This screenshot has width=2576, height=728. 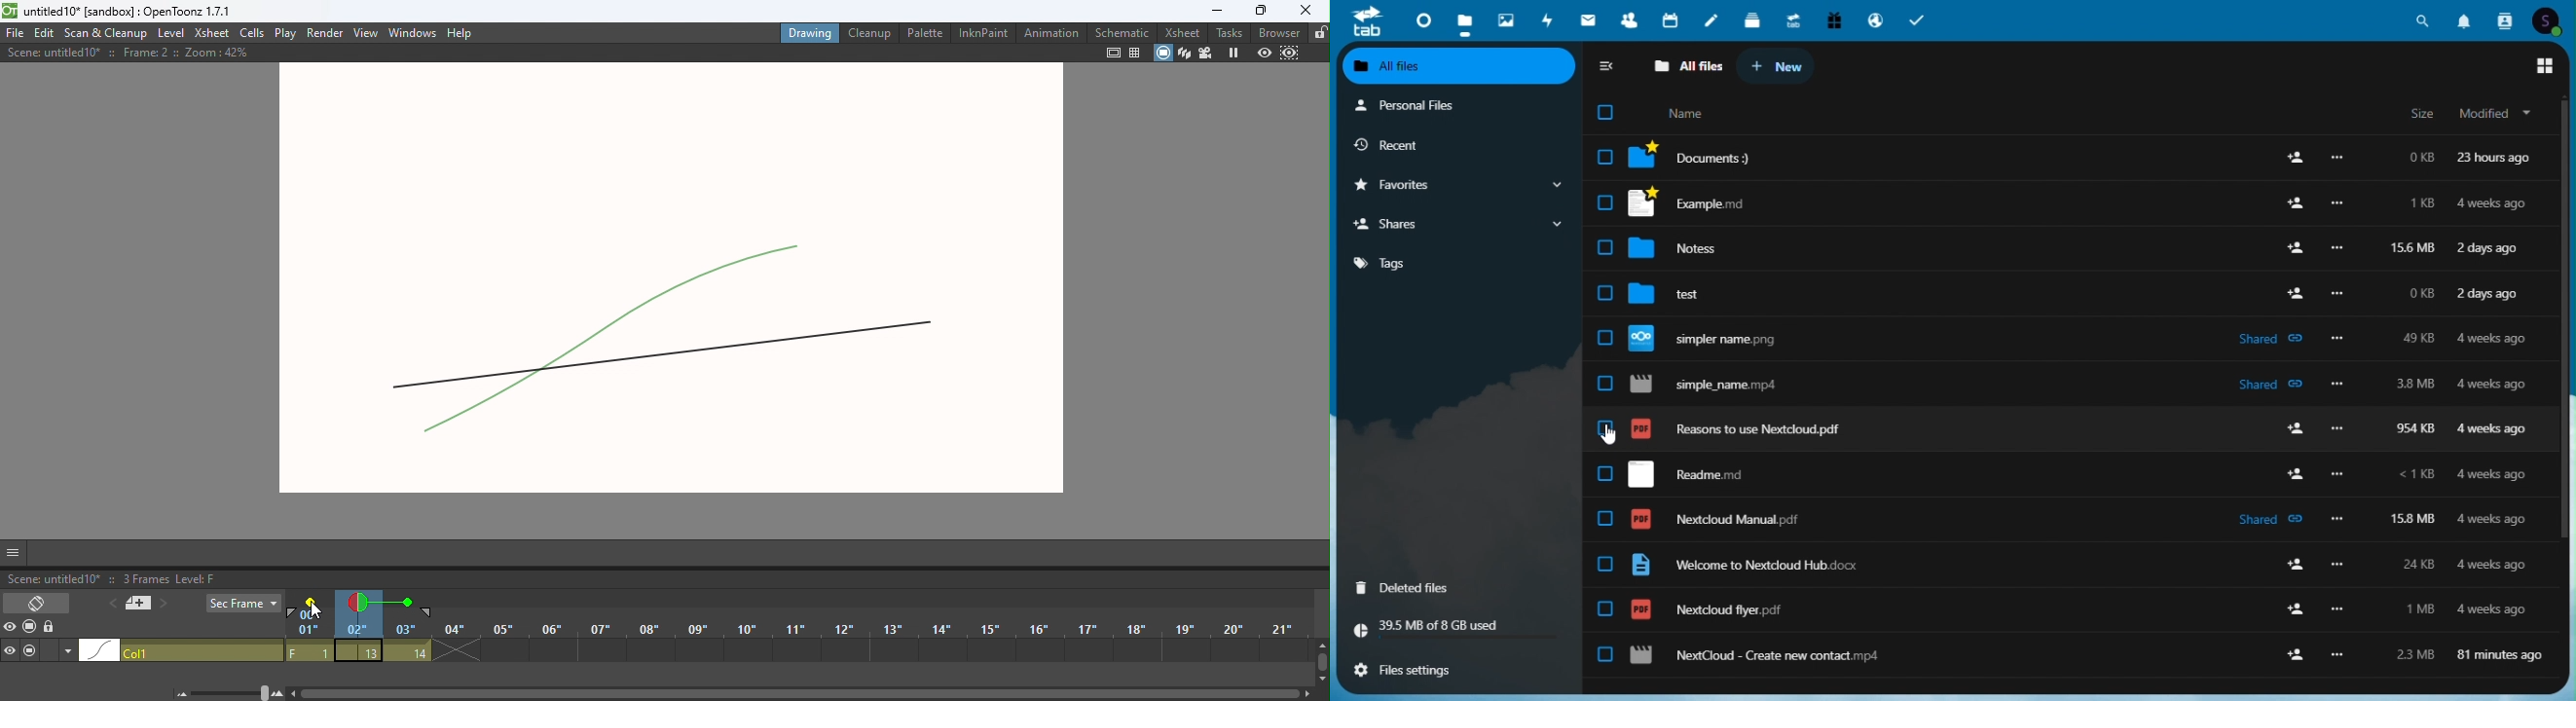 What do you see at coordinates (1605, 246) in the screenshot?
I see `checkbox` at bounding box center [1605, 246].